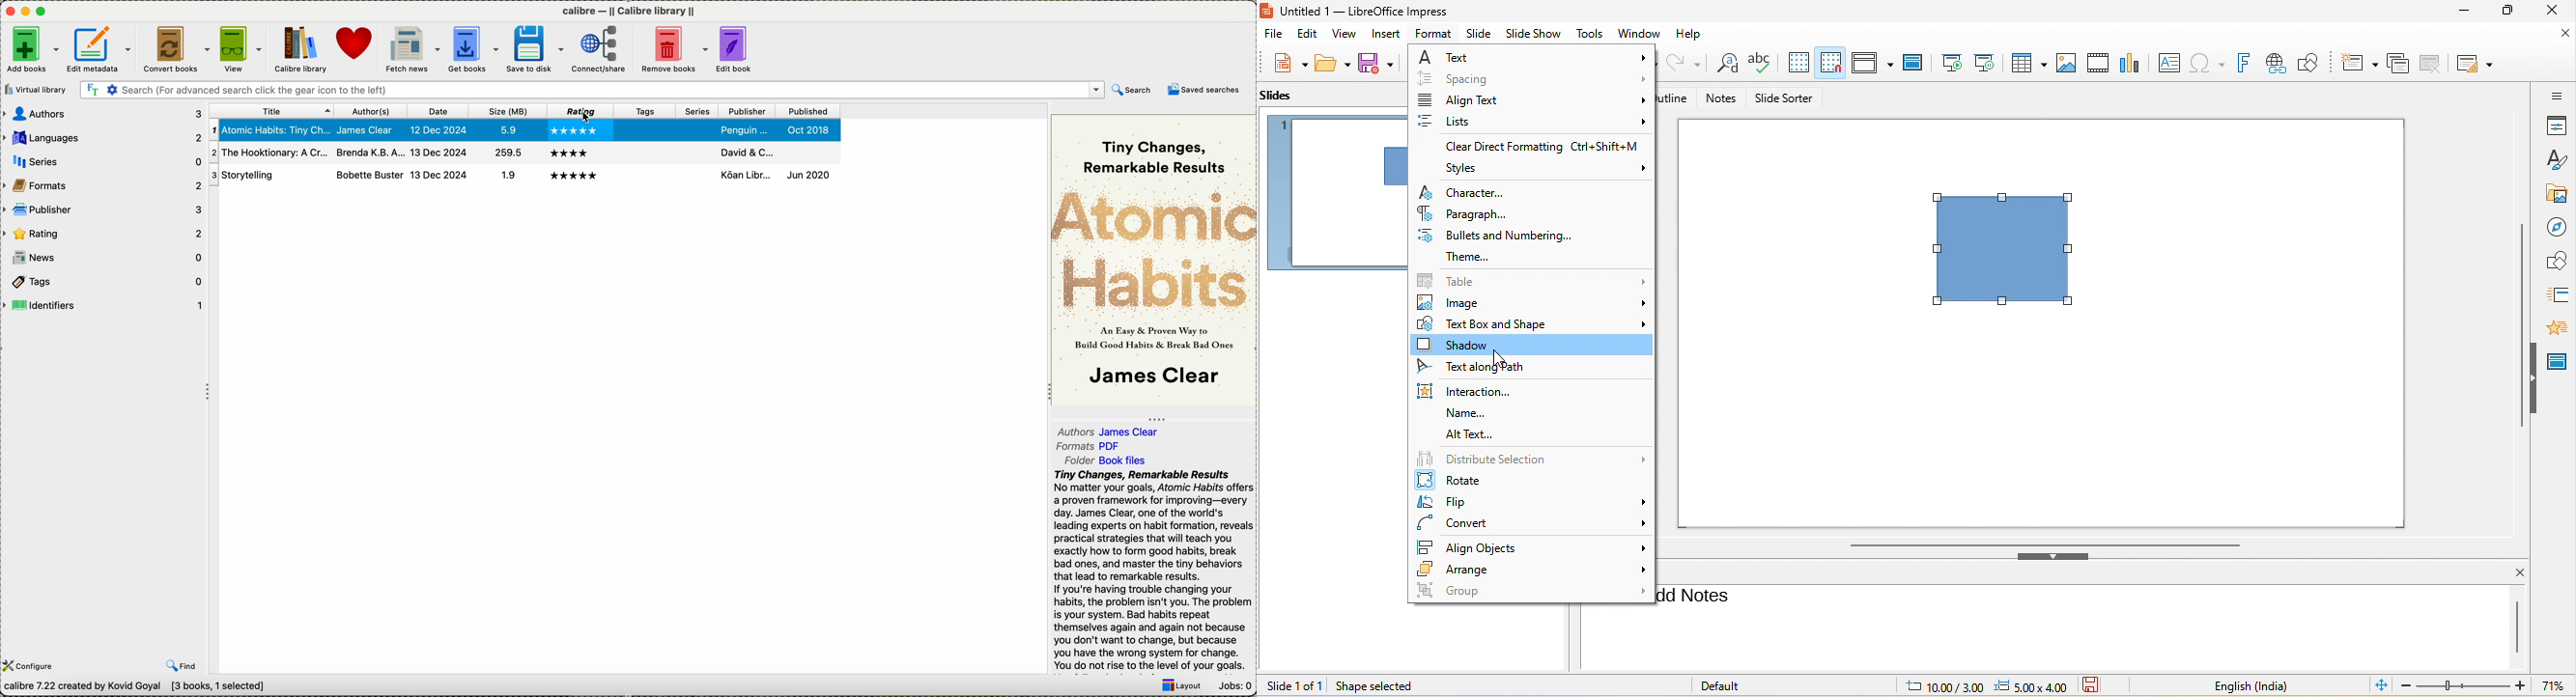 Image resolution: width=2576 pixels, height=700 pixels. I want to click on table, so click(1530, 281).